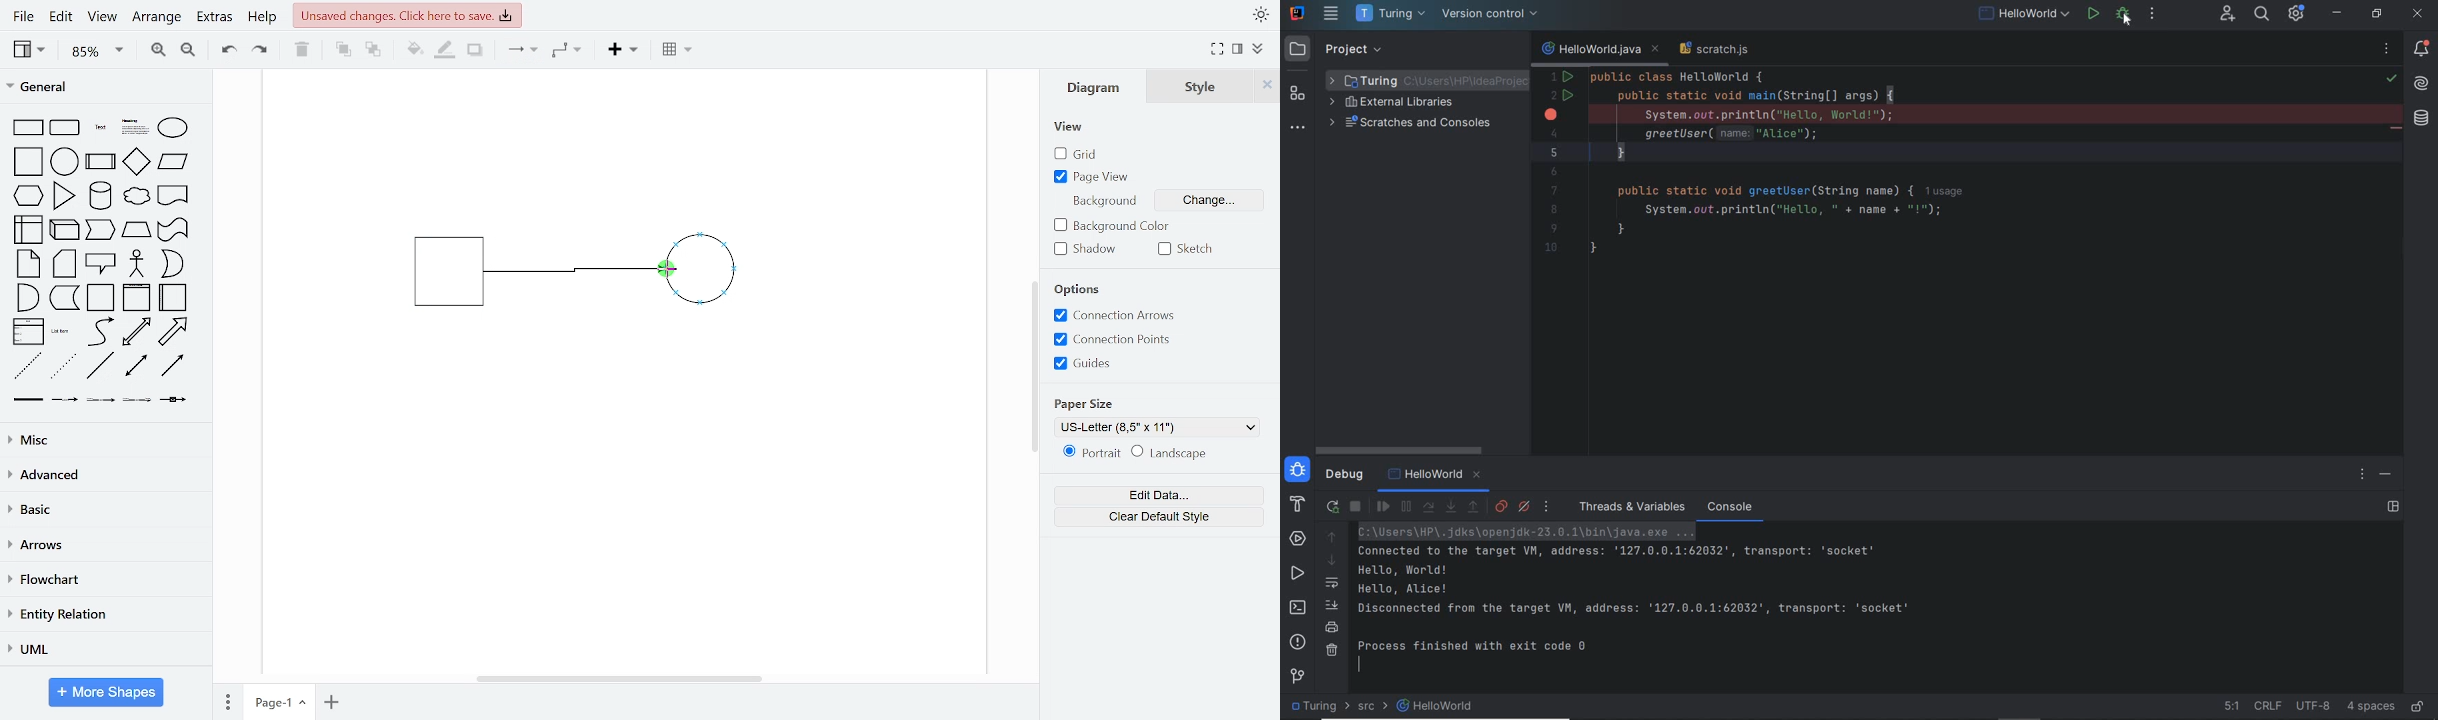  I want to click on bidirectional arrow, so click(136, 332).